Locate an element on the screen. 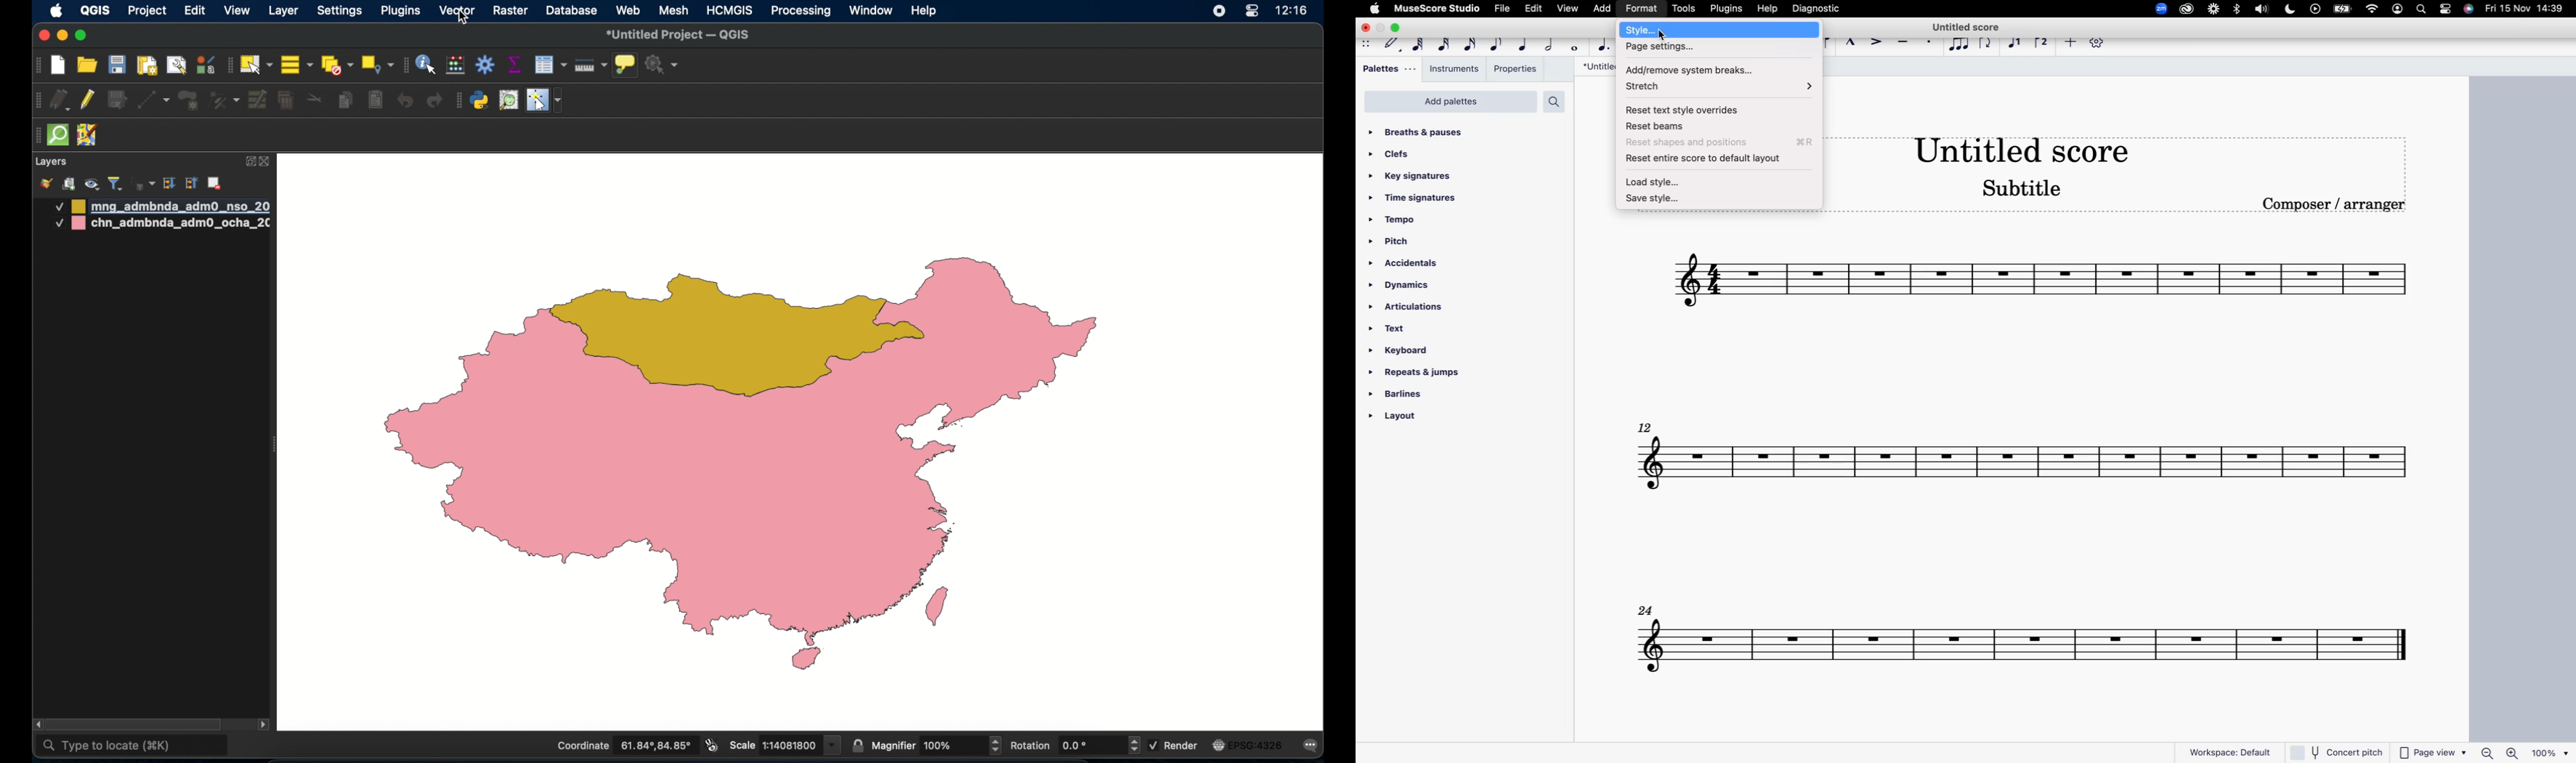 The image size is (2576, 784). filter legend is located at coordinates (115, 184).